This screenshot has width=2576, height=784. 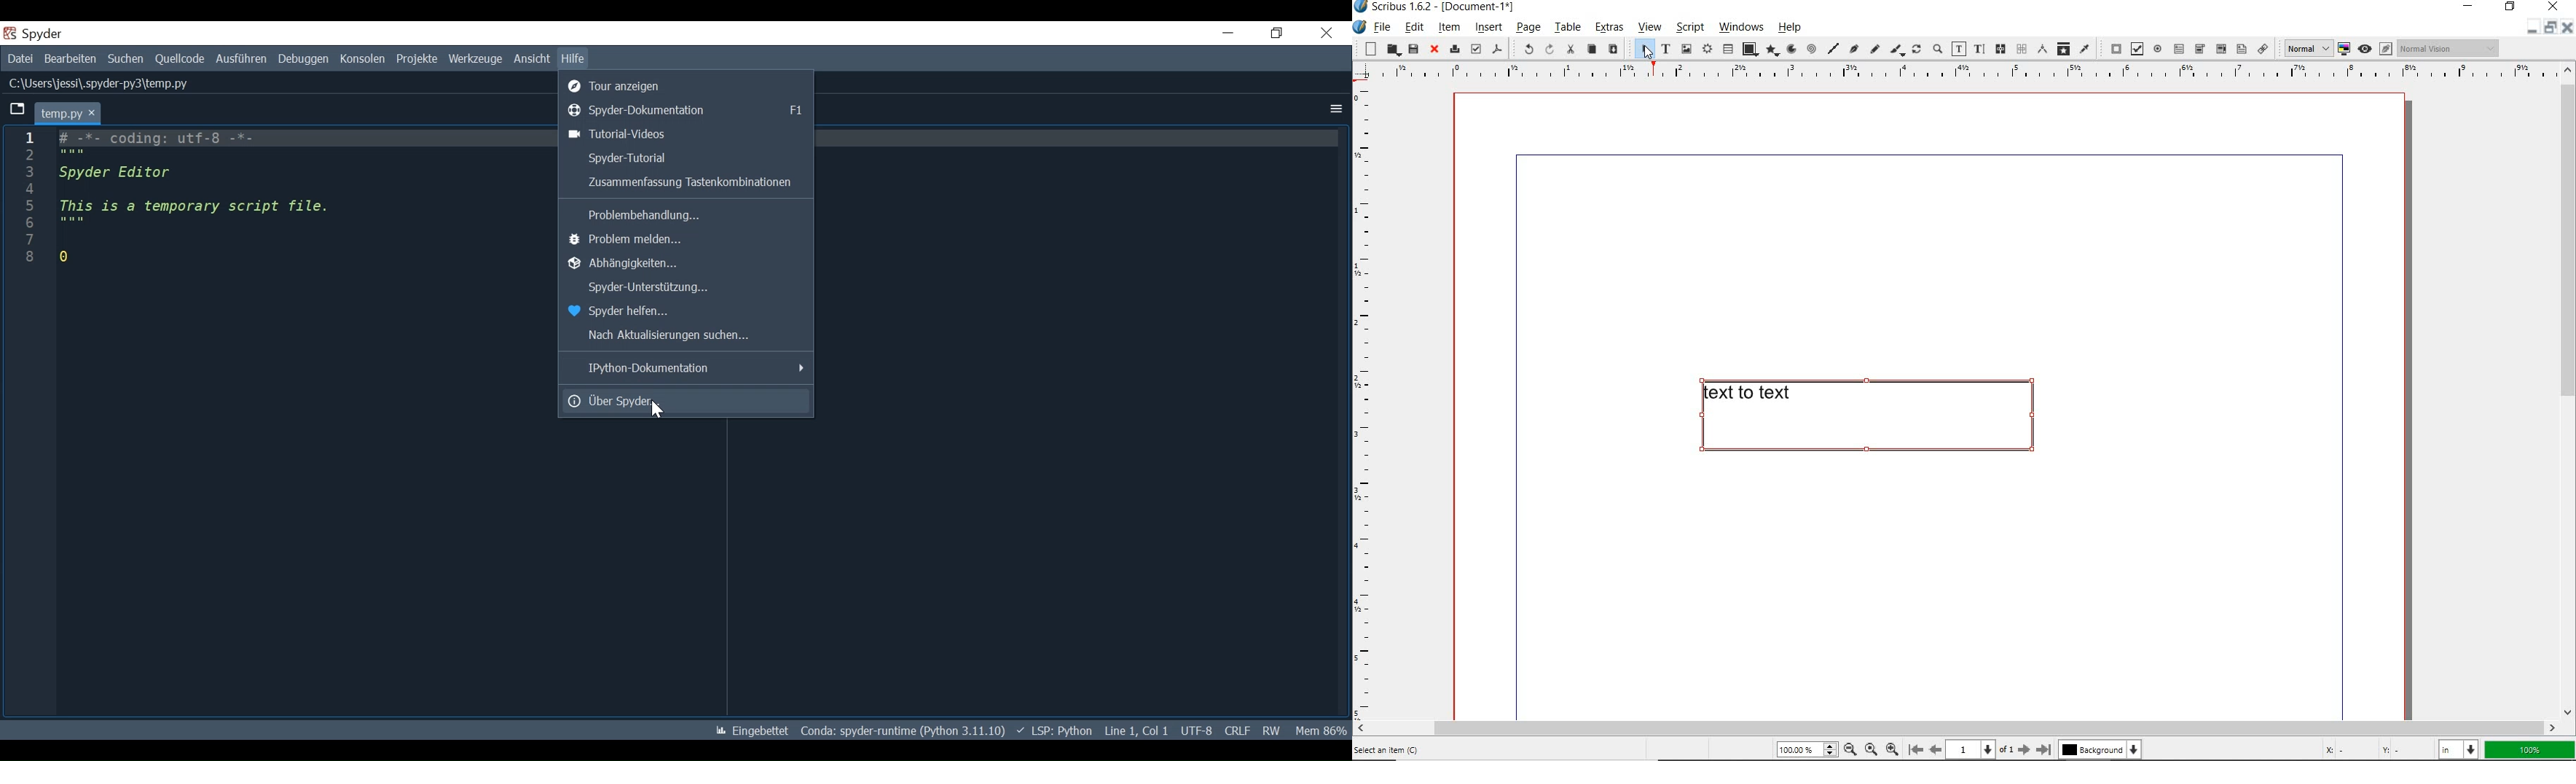 I want to click on minimize, so click(x=2471, y=7).